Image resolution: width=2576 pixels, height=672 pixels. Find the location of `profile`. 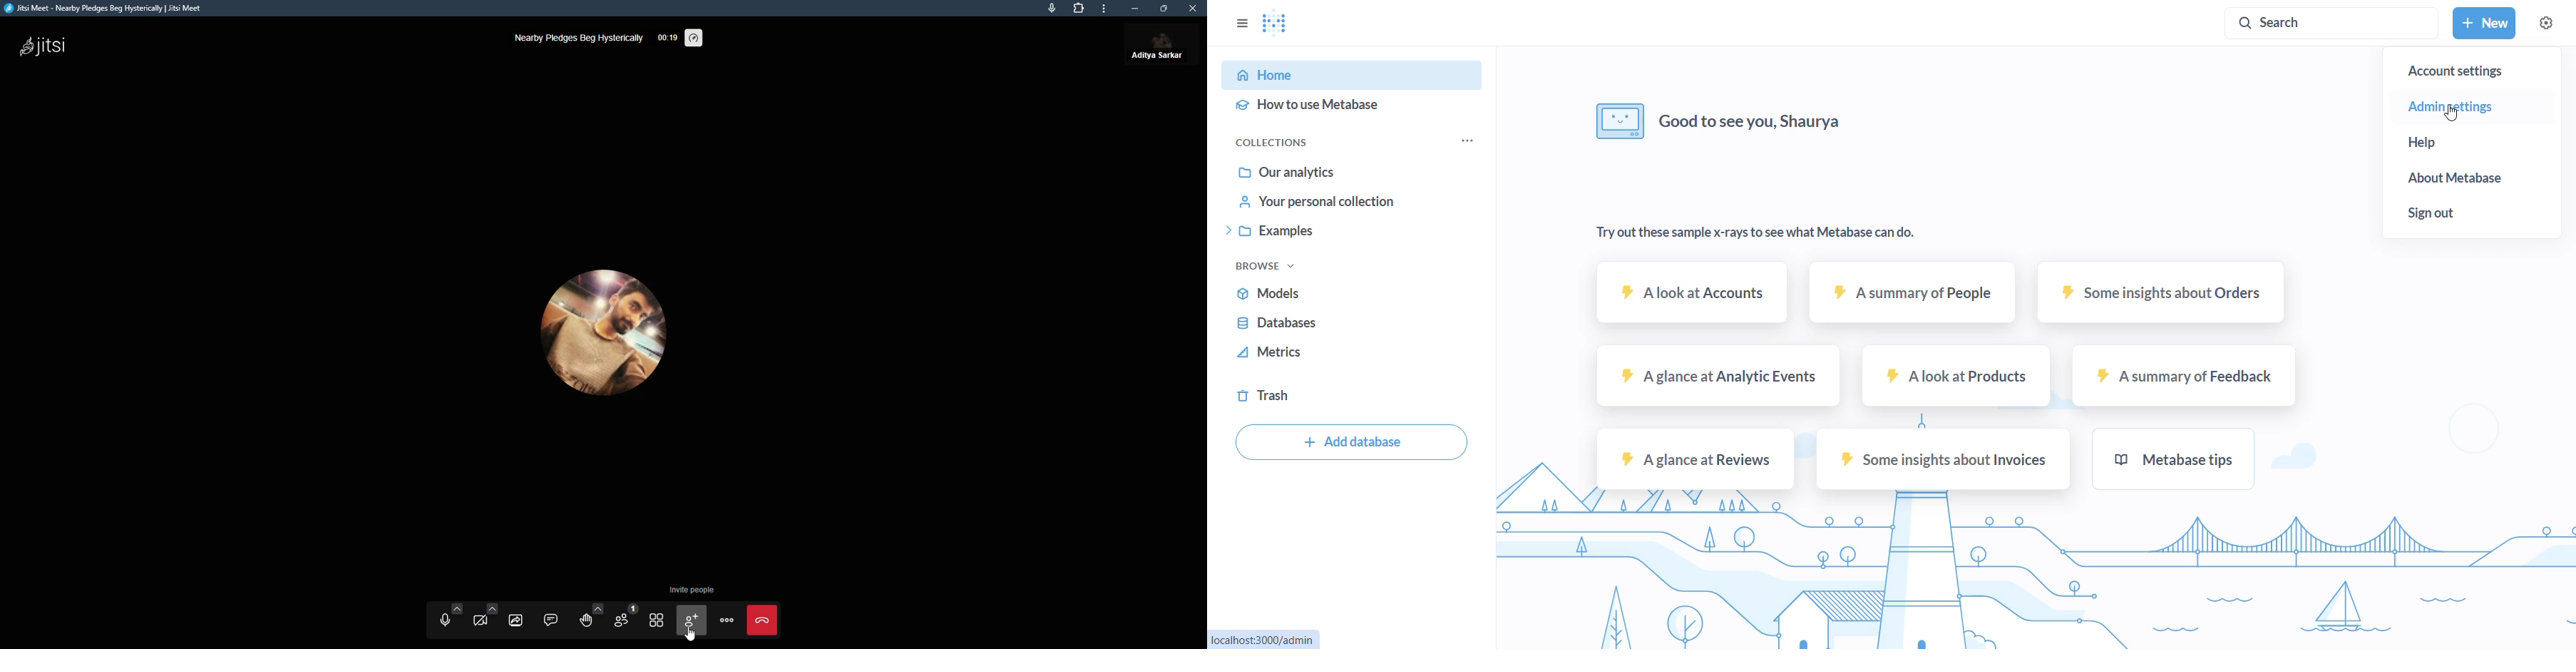

profile is located at coordinates (604, 328).